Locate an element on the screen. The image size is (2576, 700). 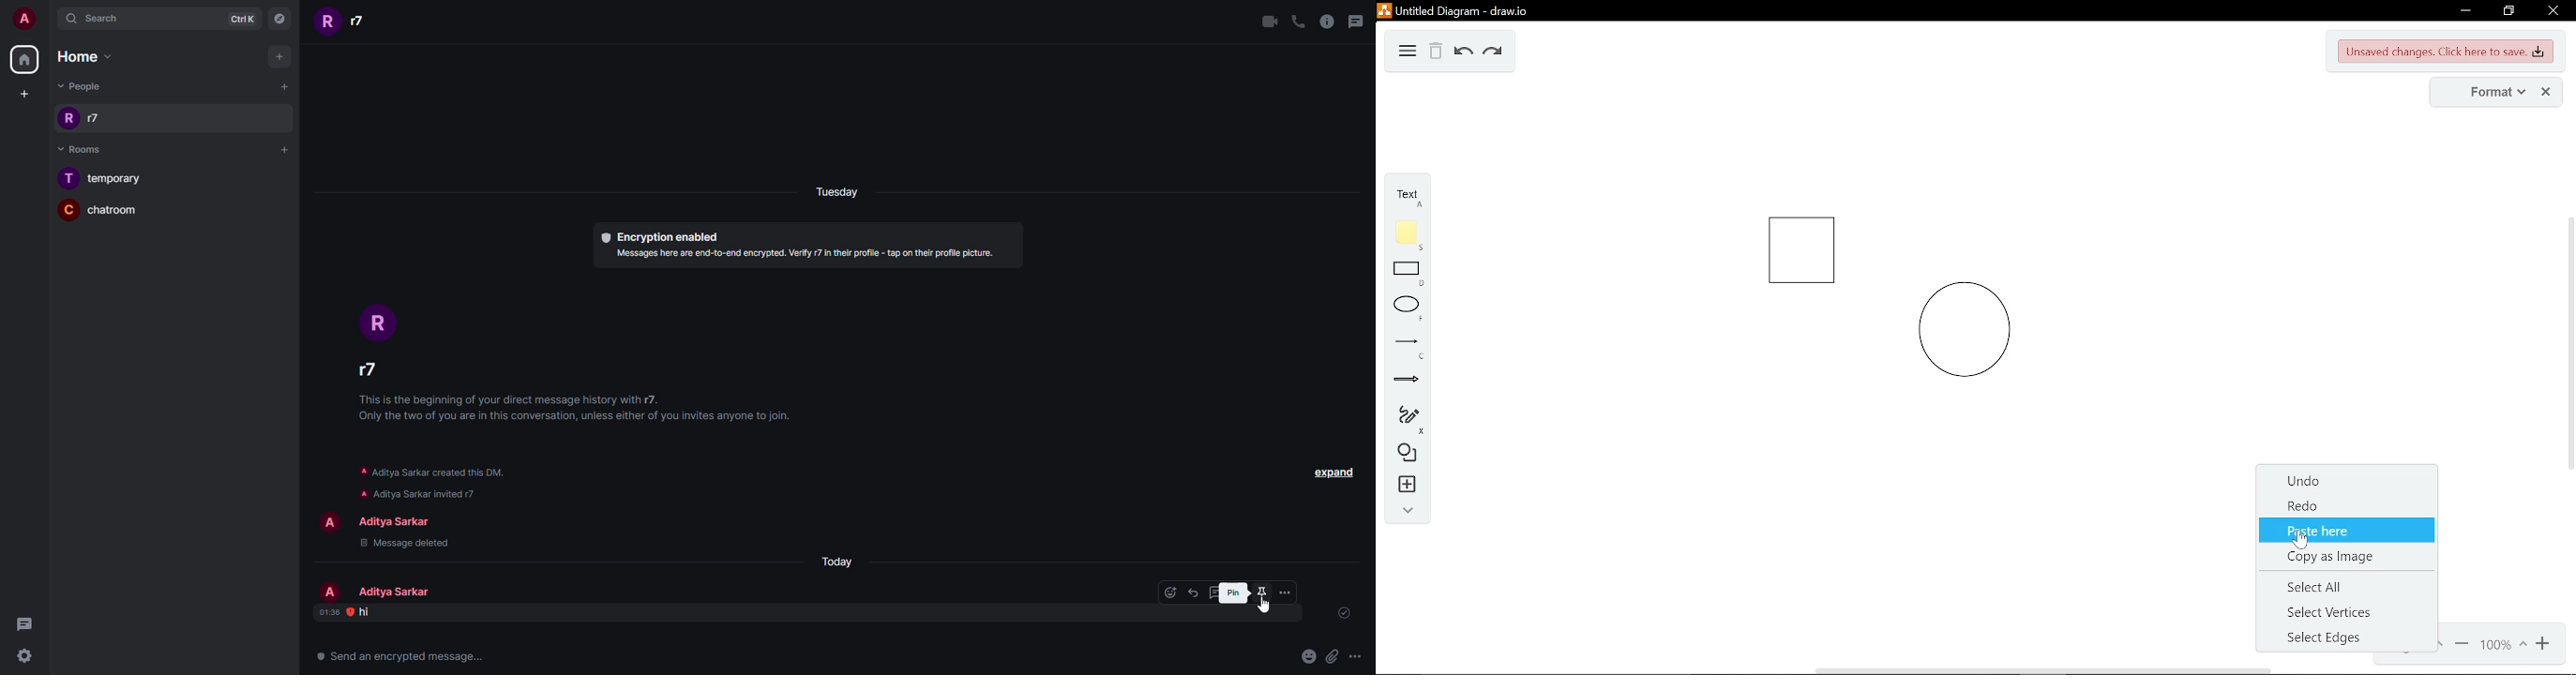
diagram is located at coordinates (1408, 52).